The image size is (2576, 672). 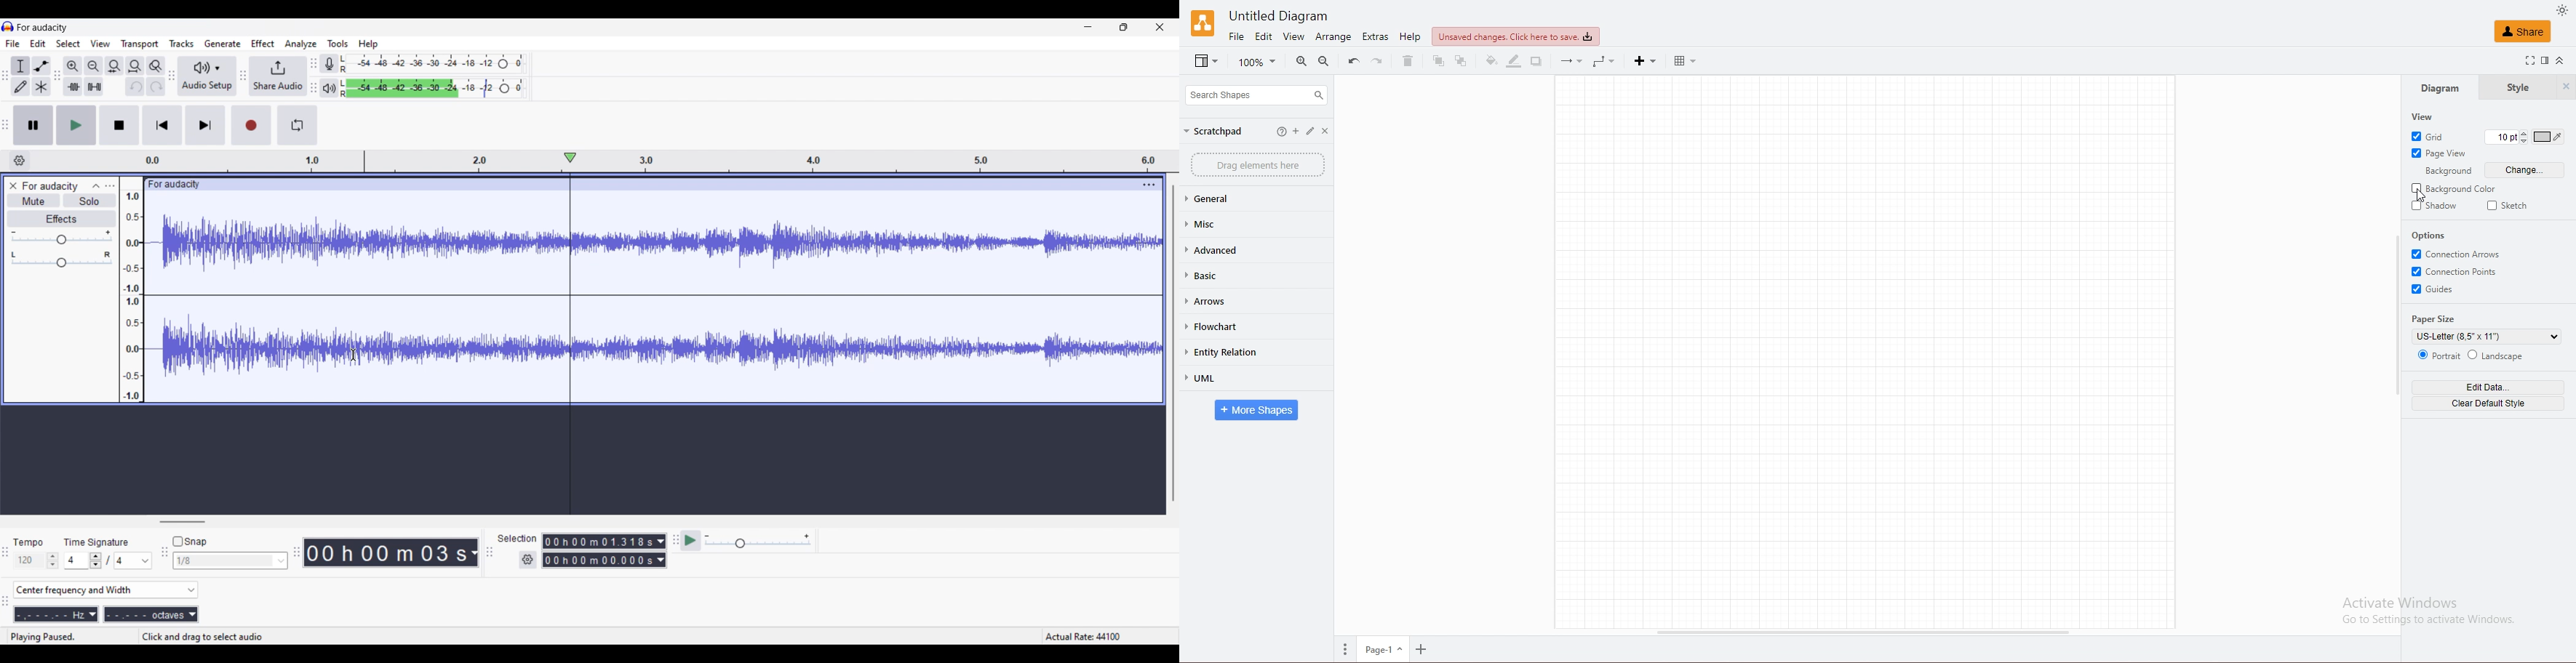 I want to click on extras, so click(x=1376, y=36).